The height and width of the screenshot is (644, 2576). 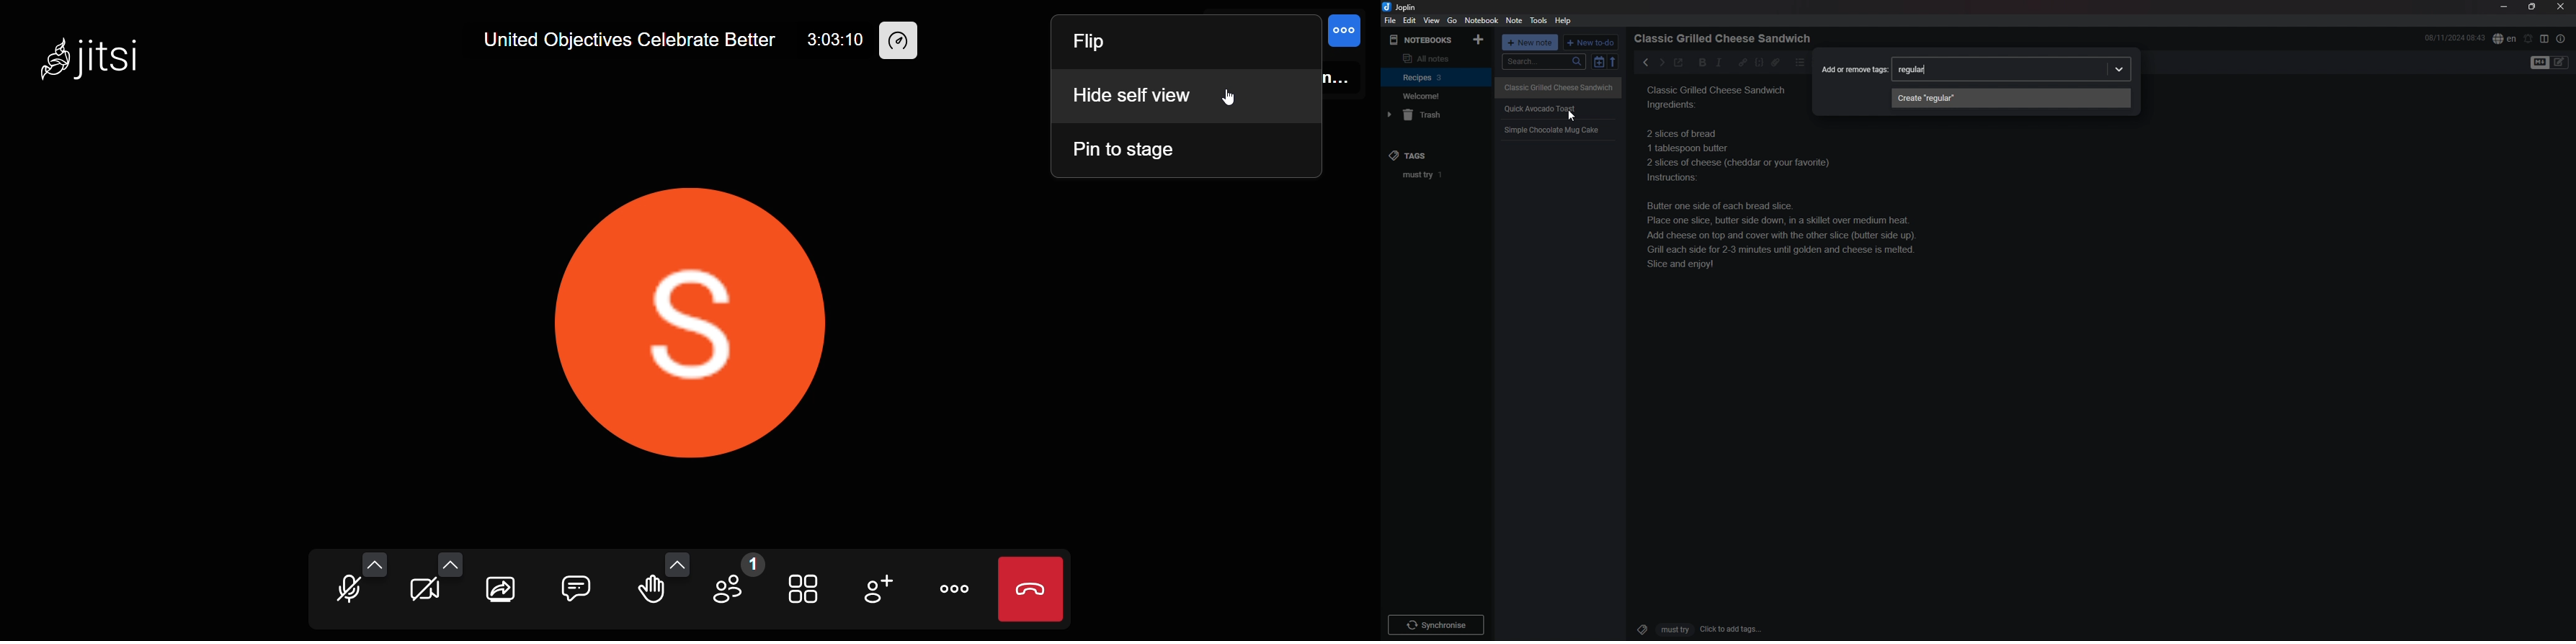 What do you see at coordinates (1759, 62) in the screenshot?
I see `code` at bounding box center [1759, 62].